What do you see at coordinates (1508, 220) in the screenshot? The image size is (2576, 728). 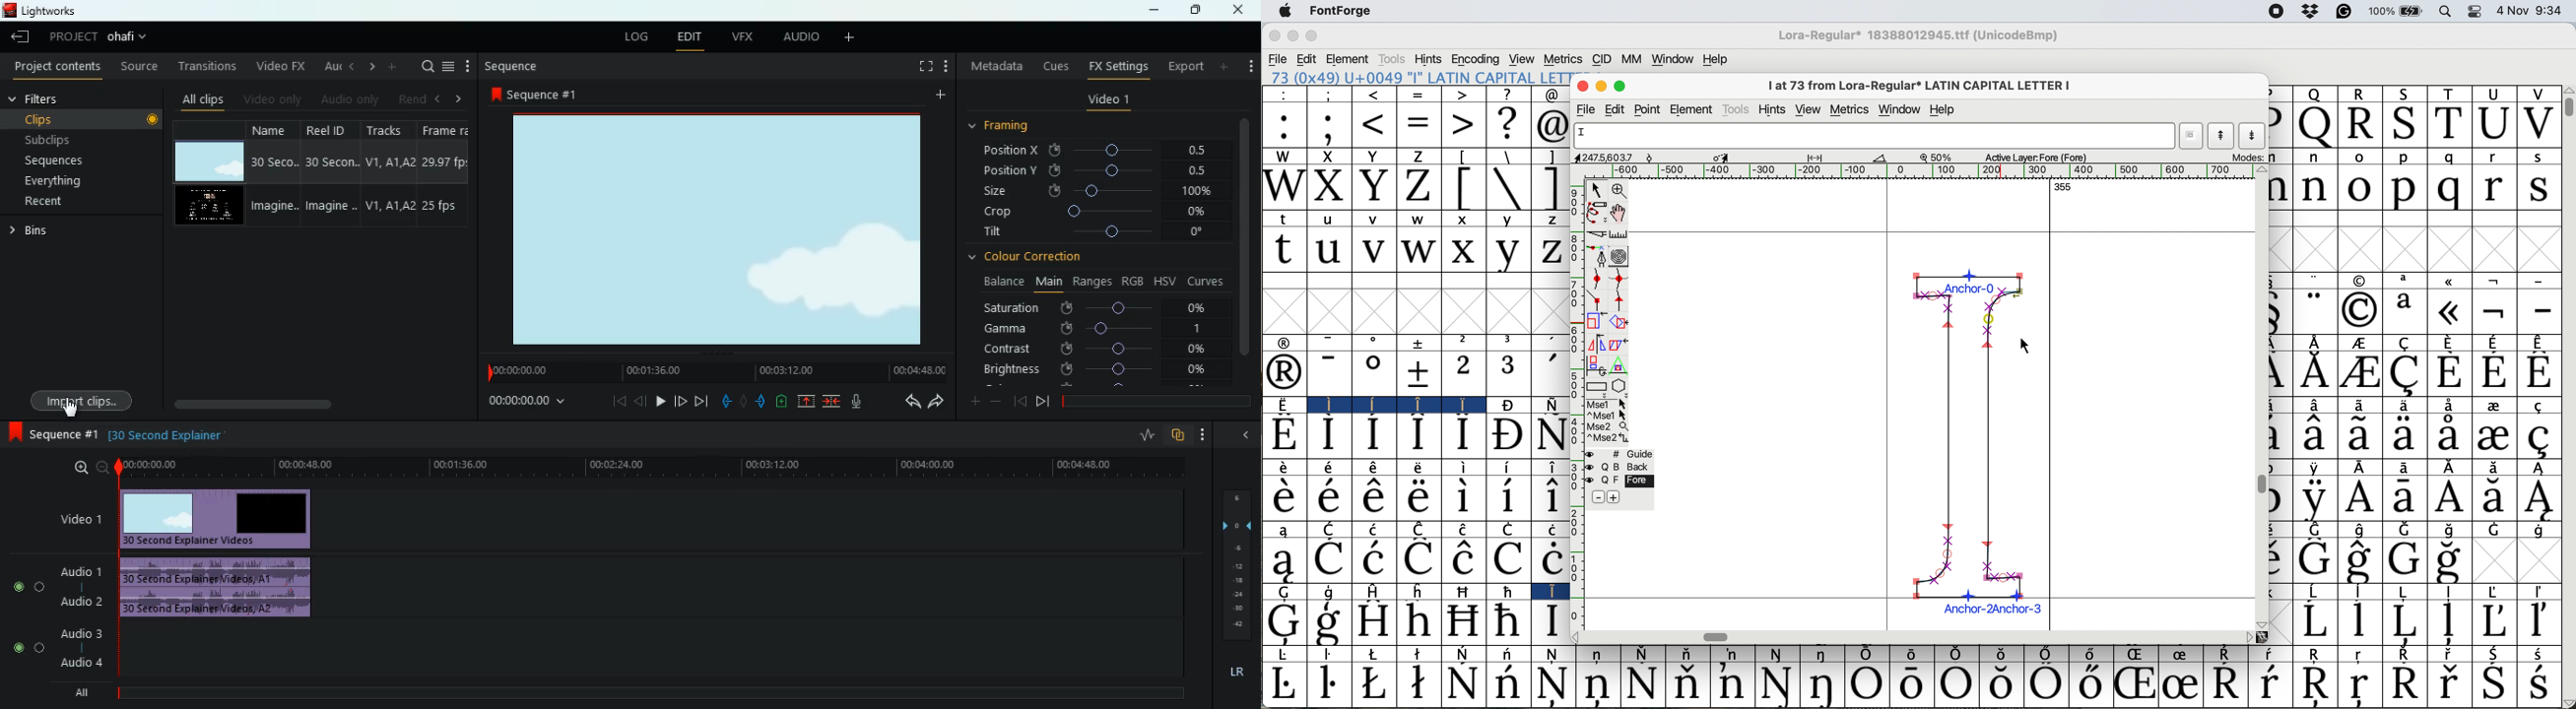 I see `y` at bounding box center [1508, 220].